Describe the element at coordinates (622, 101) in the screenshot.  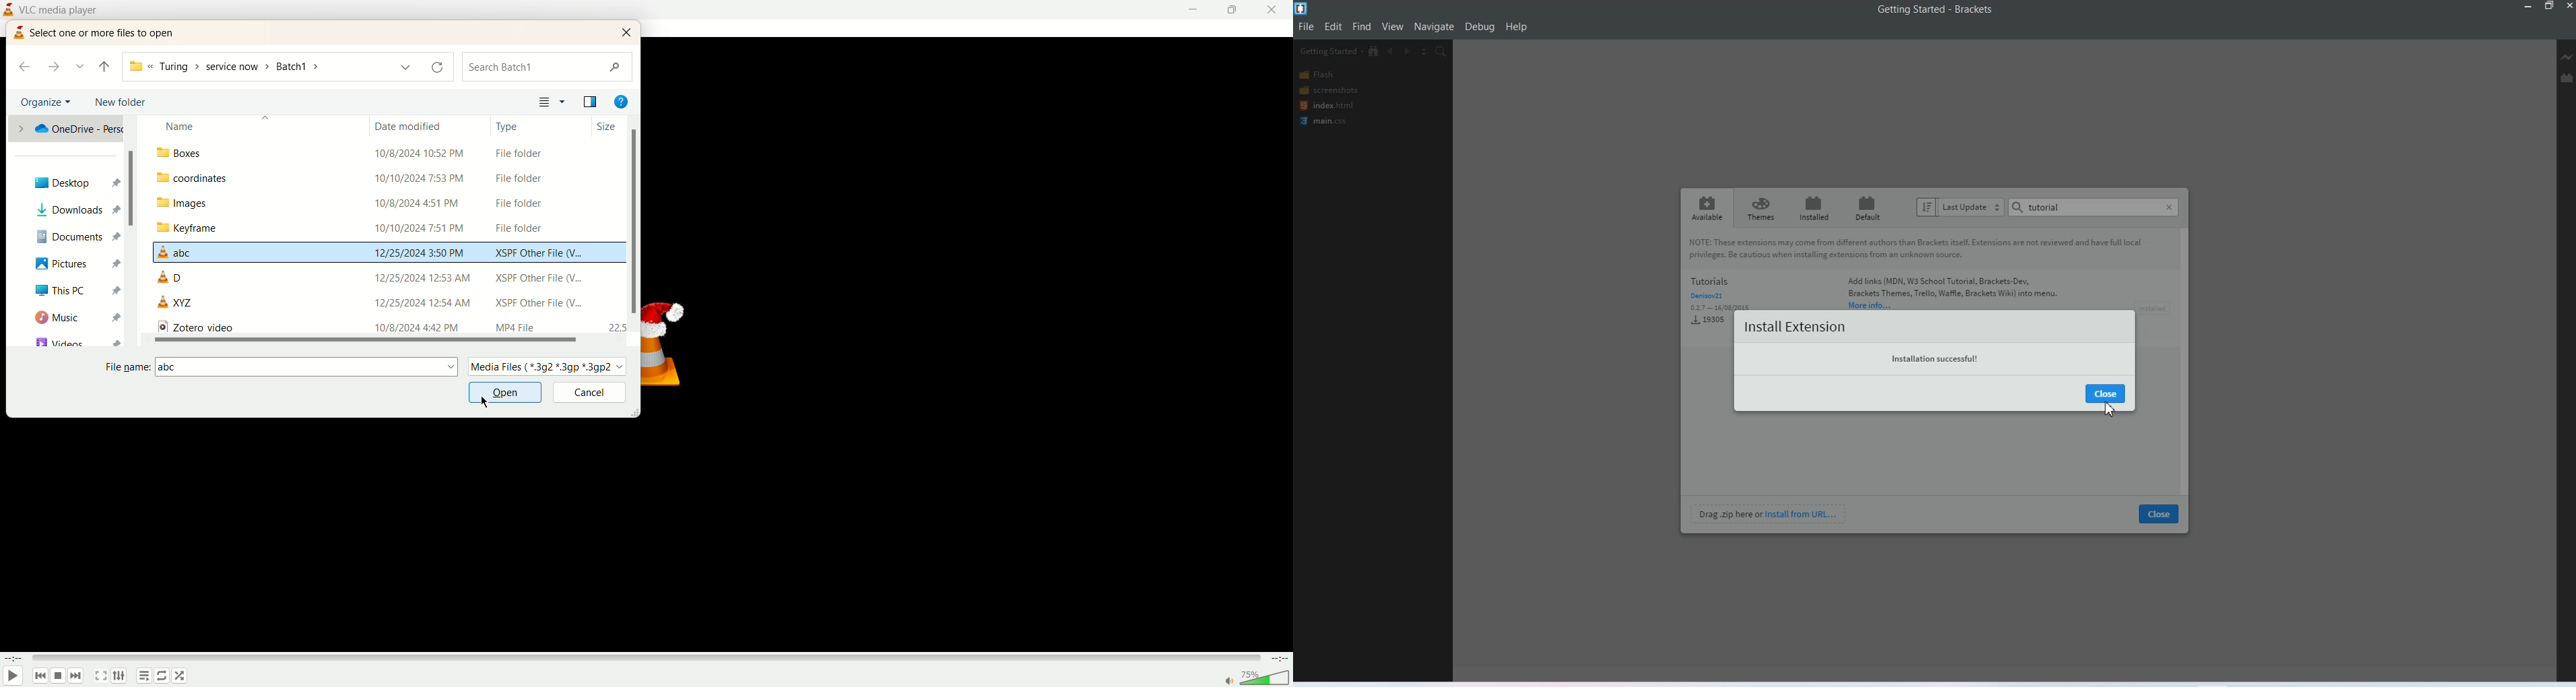
I see `help` at that location.